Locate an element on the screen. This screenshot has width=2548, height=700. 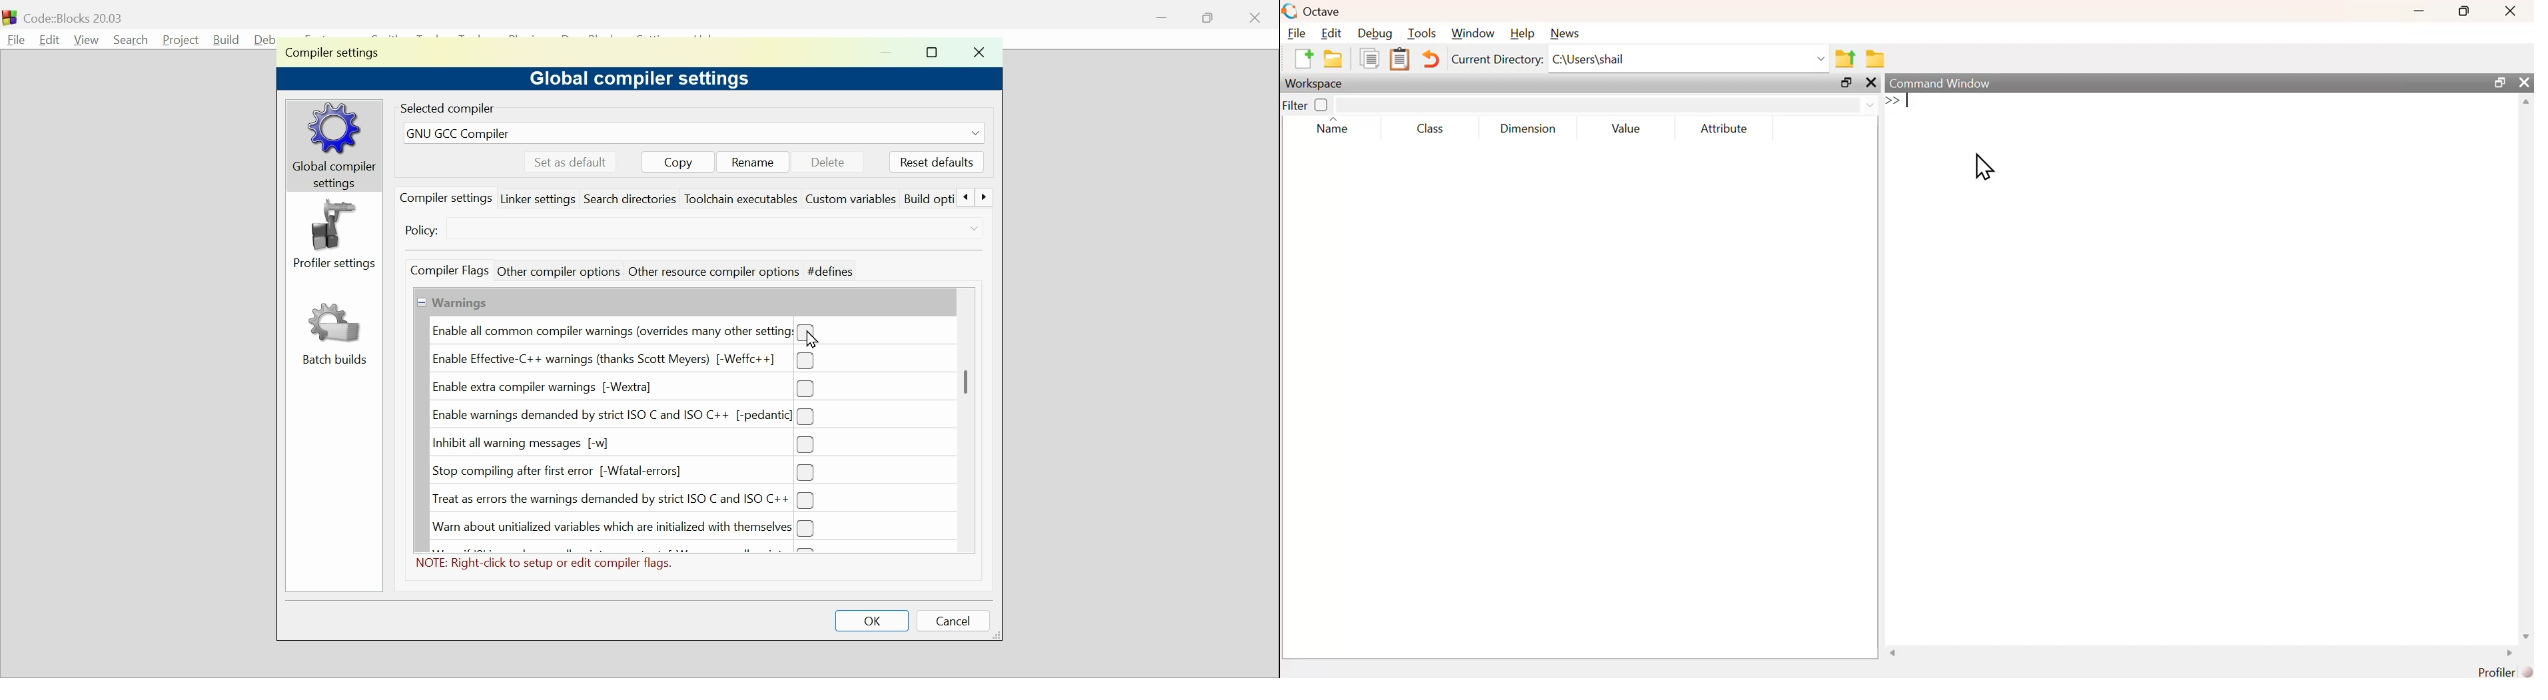
Select Compiler settings is located at coordinates (690, 233).